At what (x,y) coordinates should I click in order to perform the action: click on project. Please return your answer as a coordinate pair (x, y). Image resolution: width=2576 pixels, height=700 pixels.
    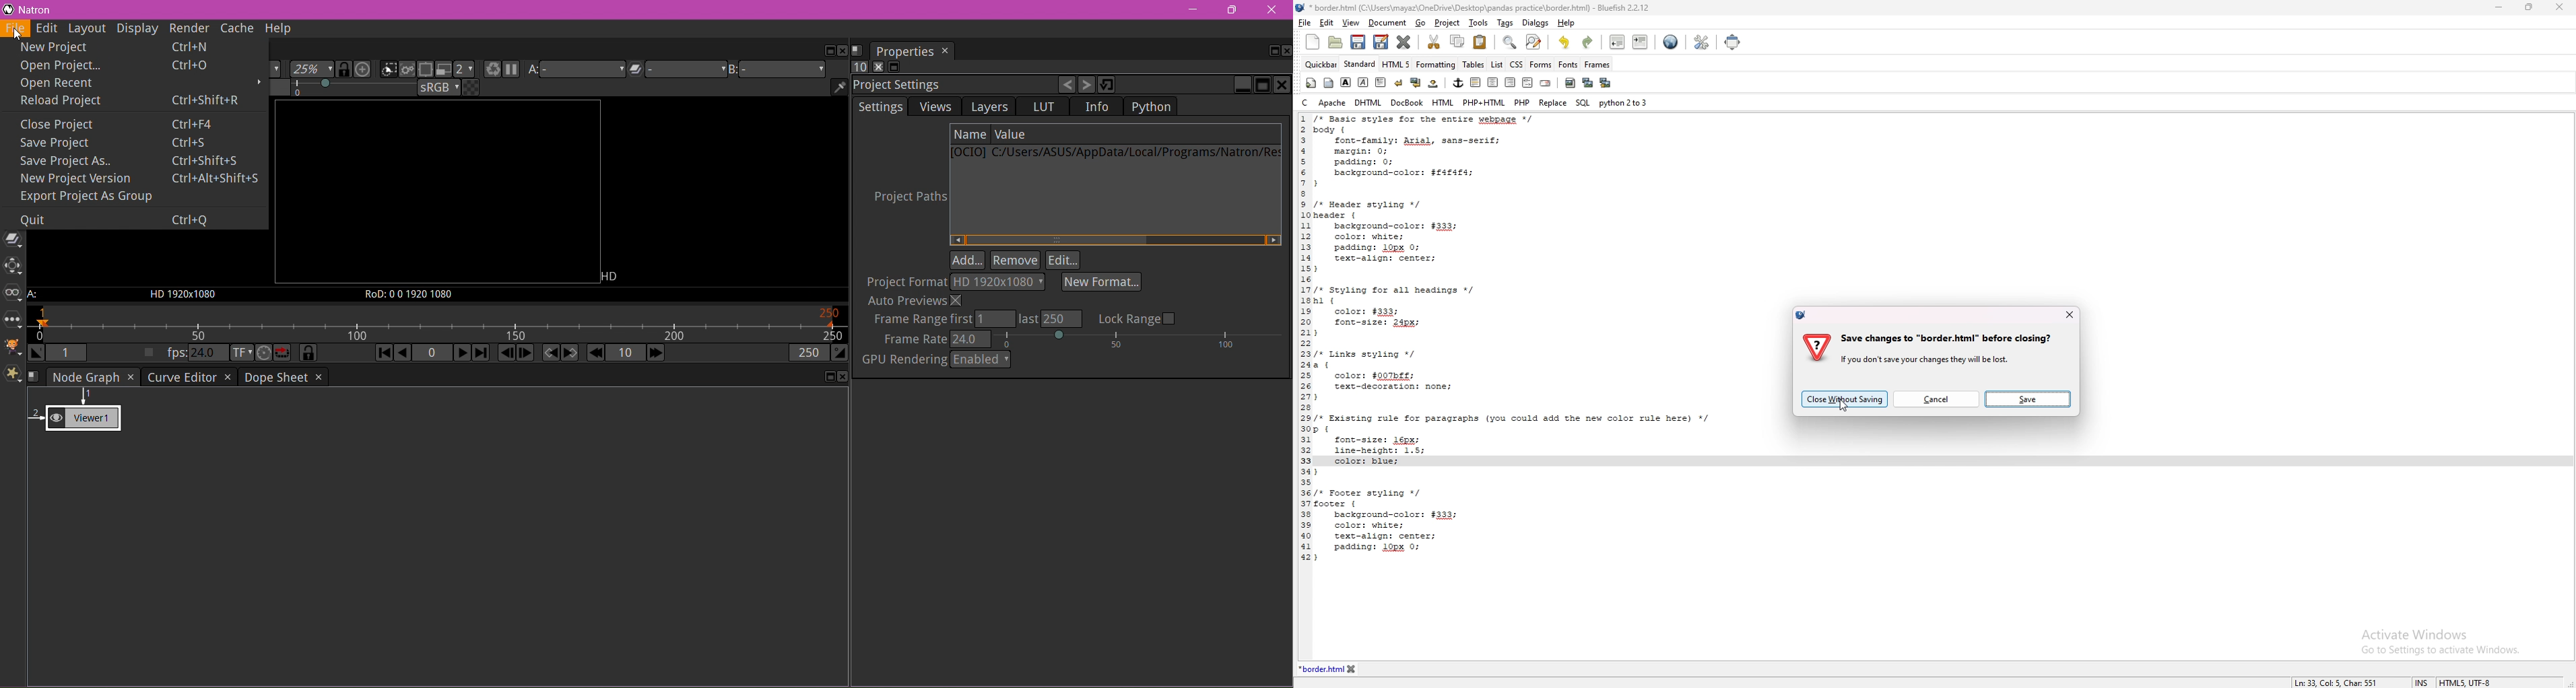
    Looking at the image, I should click on (1448, 23).